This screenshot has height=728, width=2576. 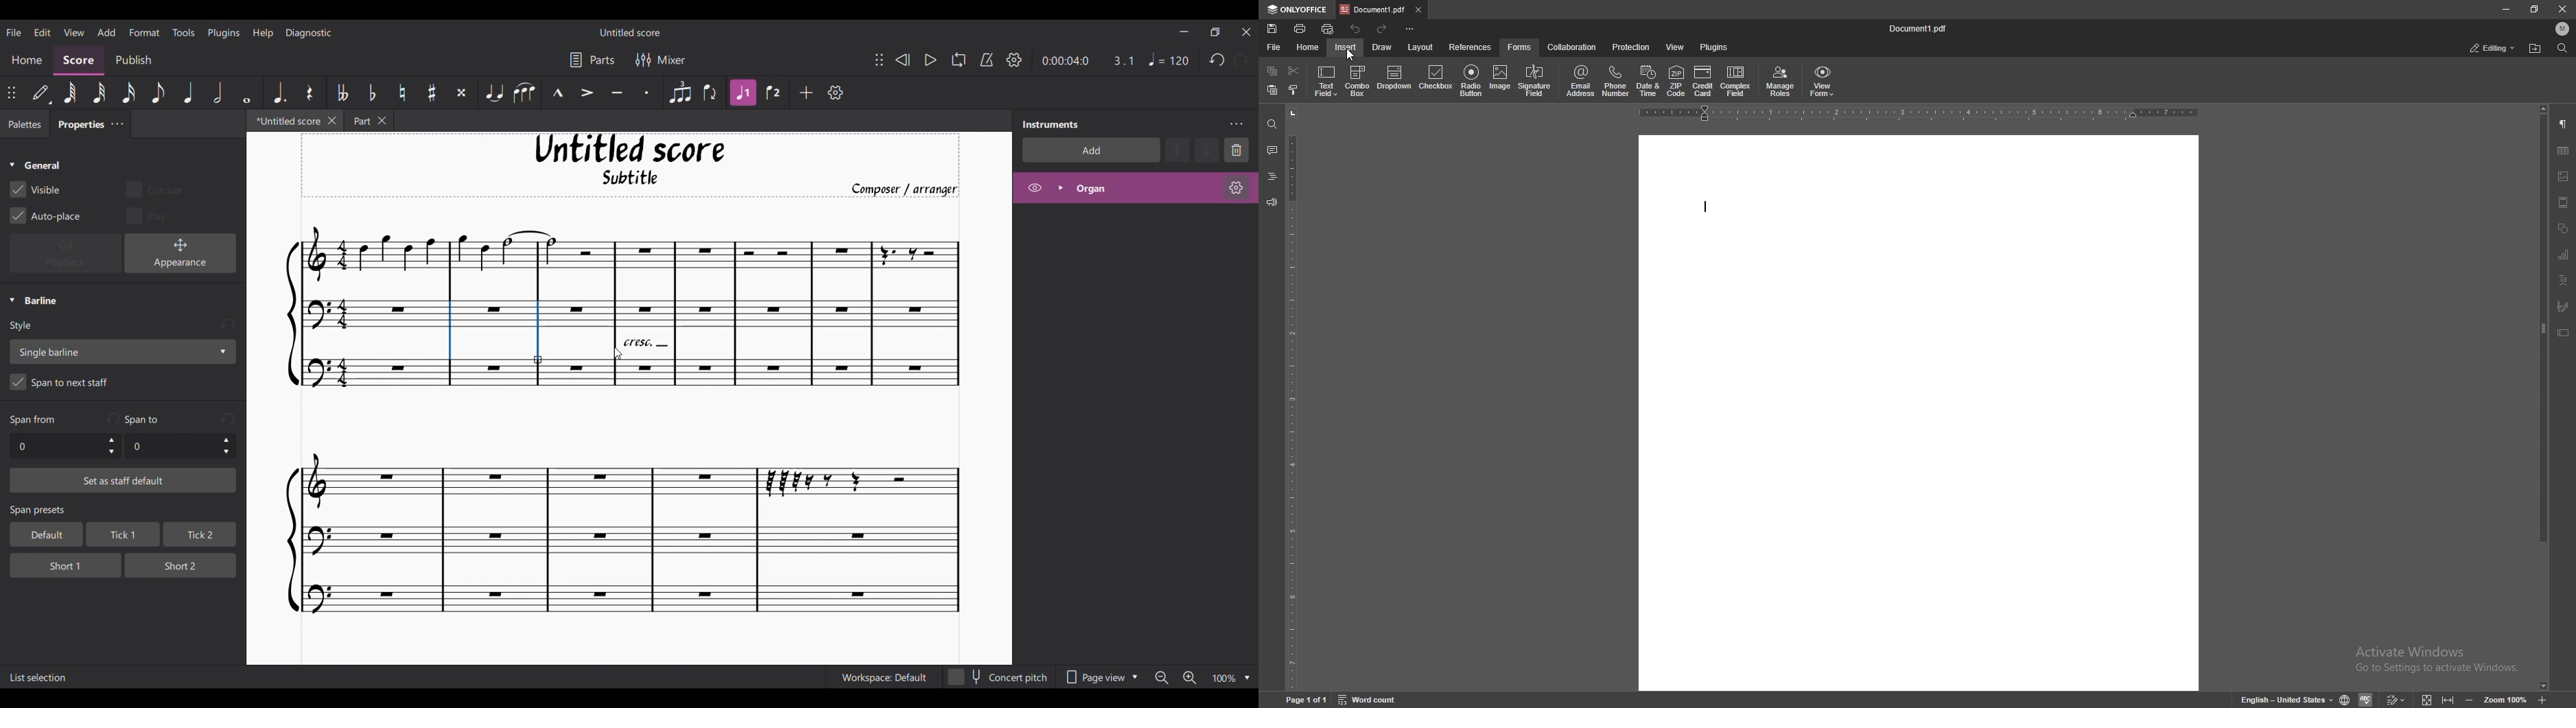 What do you see at coordinates (2563, 228) in the screenshot?
I see `shapes` at bounding box center [2563, 228].